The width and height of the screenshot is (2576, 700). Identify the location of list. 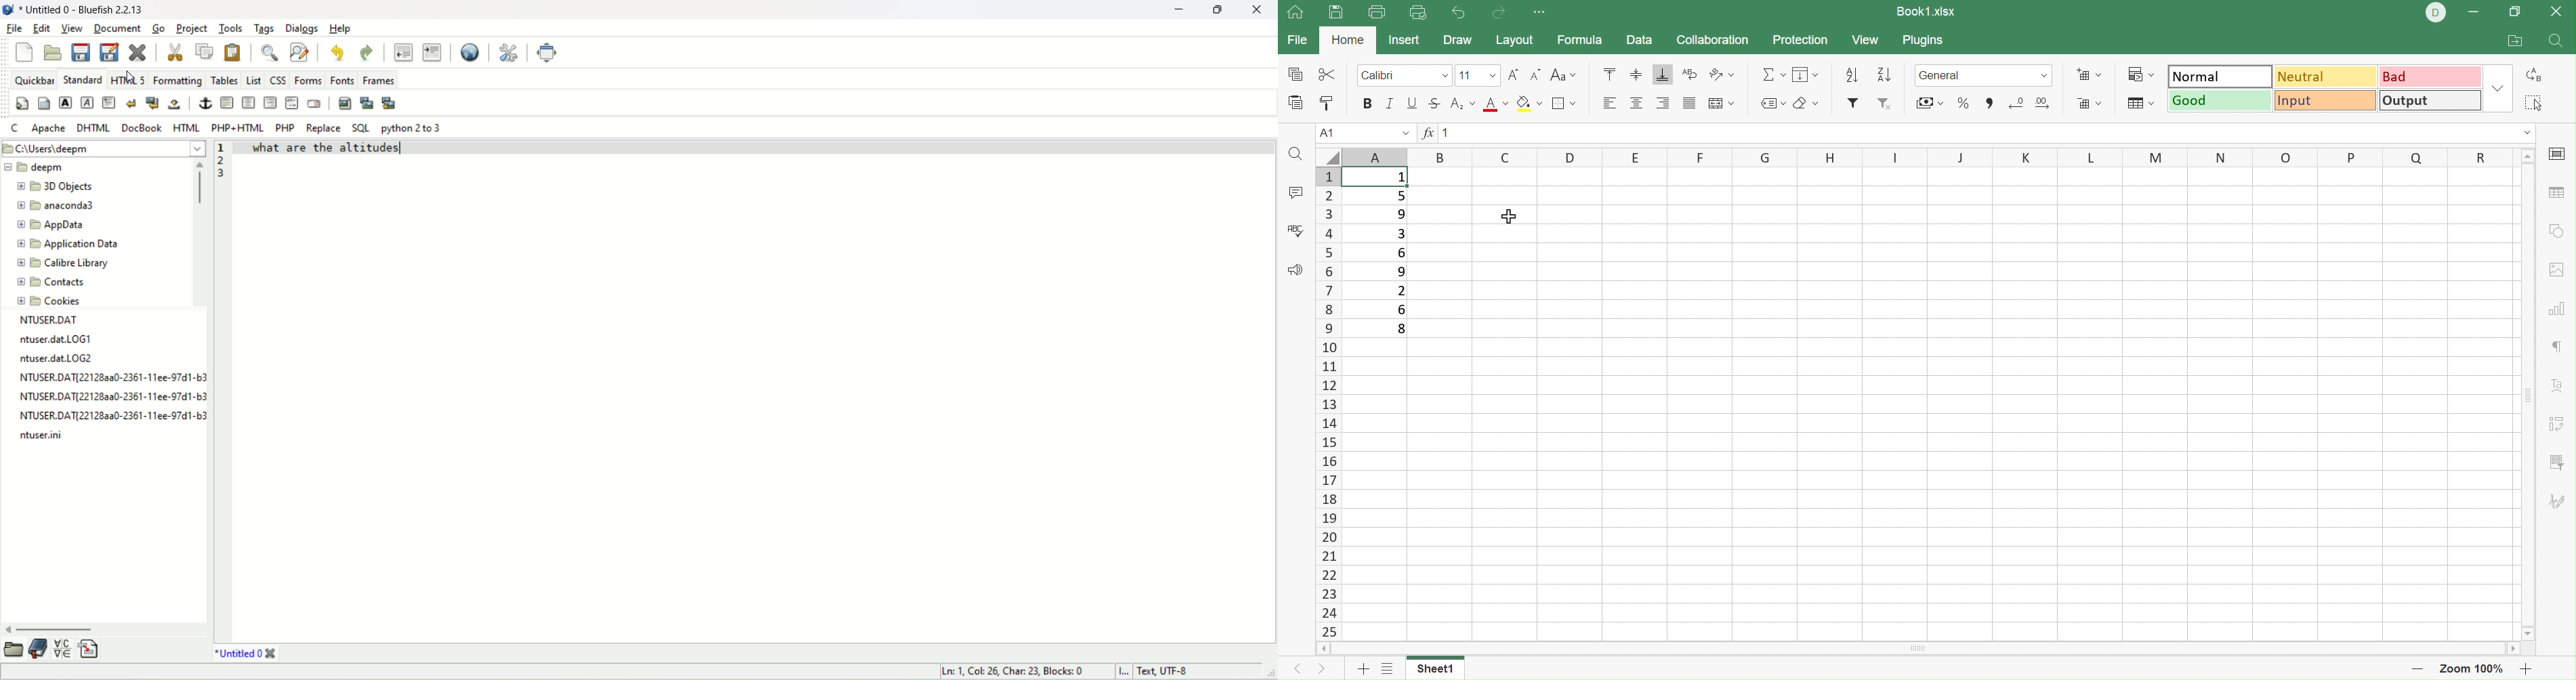
(254, 79).